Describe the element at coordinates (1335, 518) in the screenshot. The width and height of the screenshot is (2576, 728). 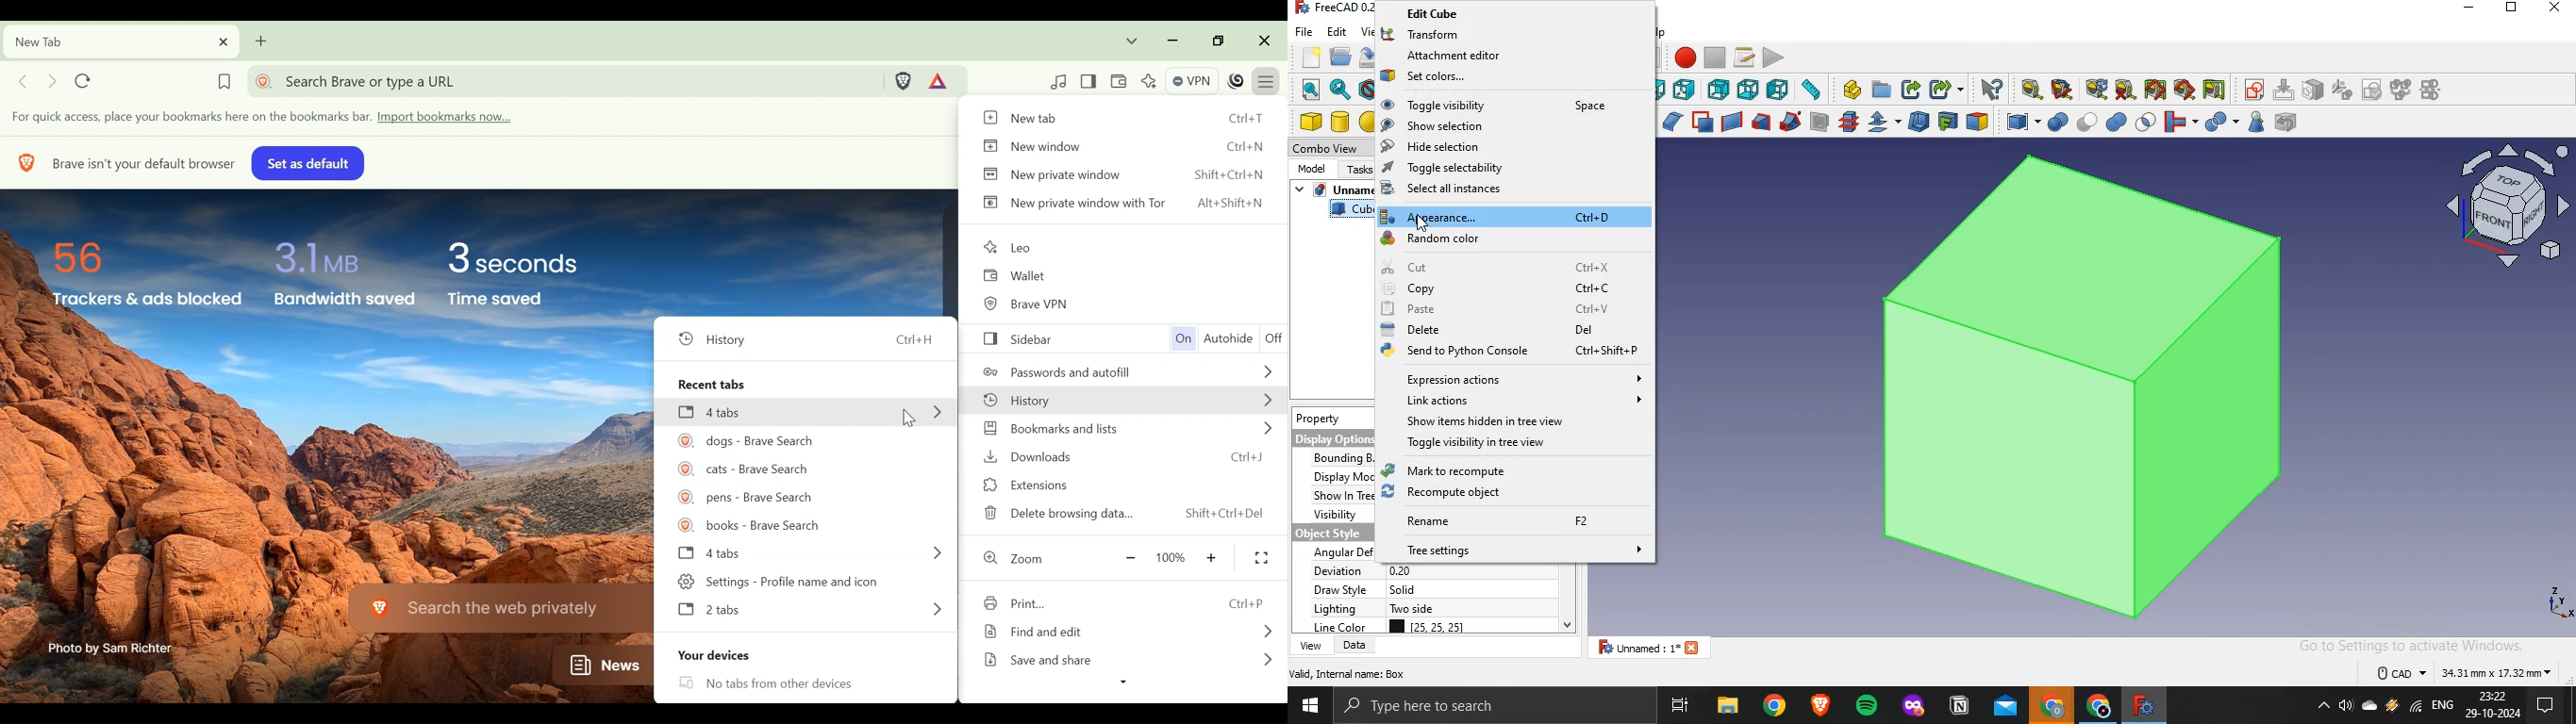
I see `properties description` at that location.